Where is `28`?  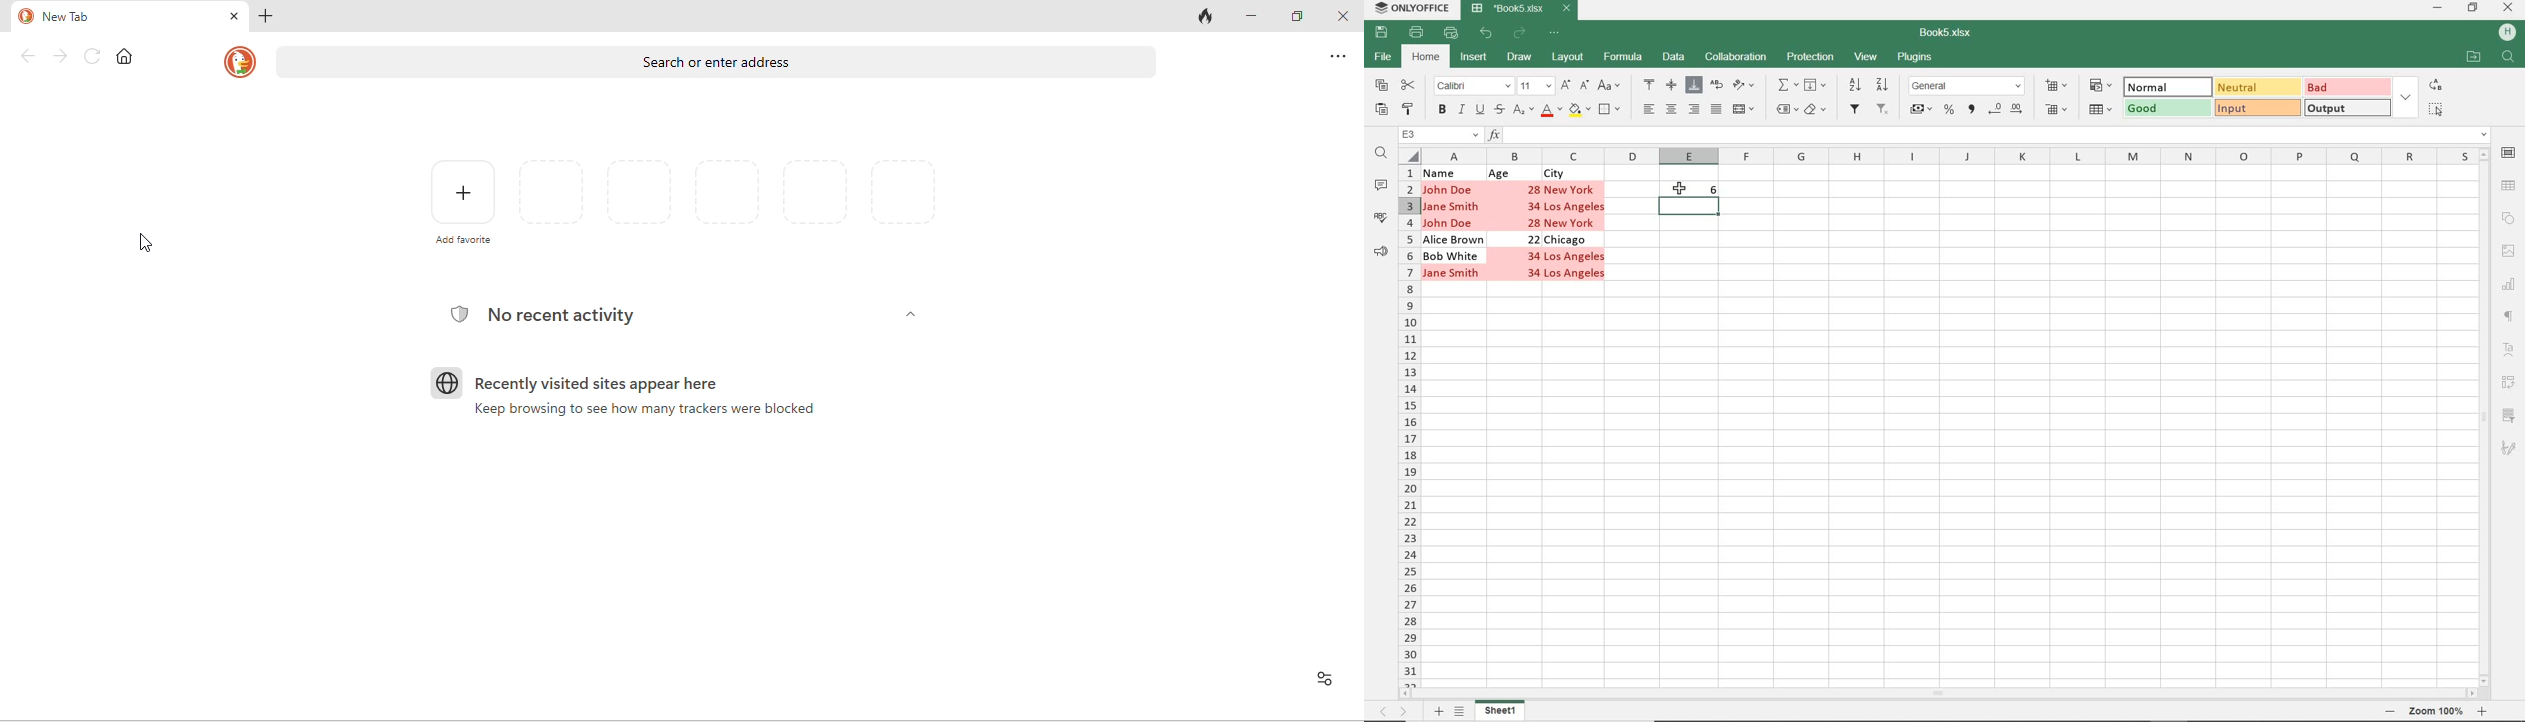 28 is located at coordinates (1536, 223).